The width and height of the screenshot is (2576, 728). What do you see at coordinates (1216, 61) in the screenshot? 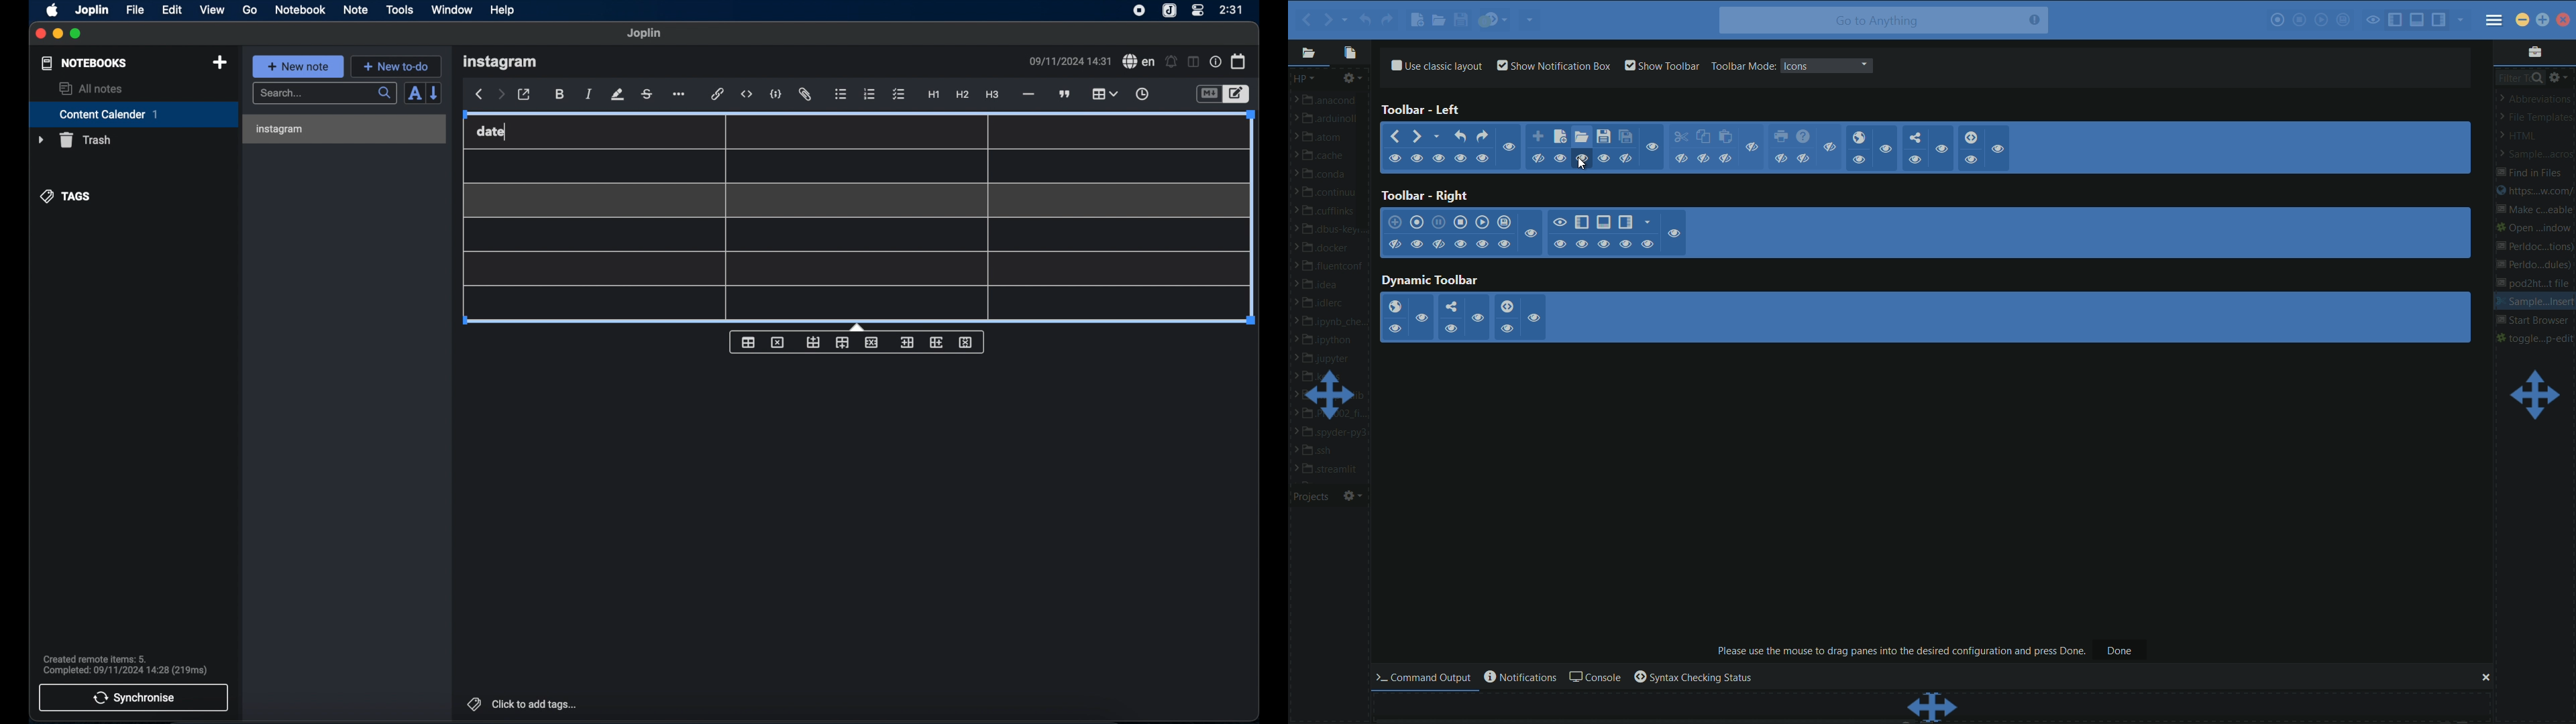
I see `note properties` at bounding box center [1216, 61].